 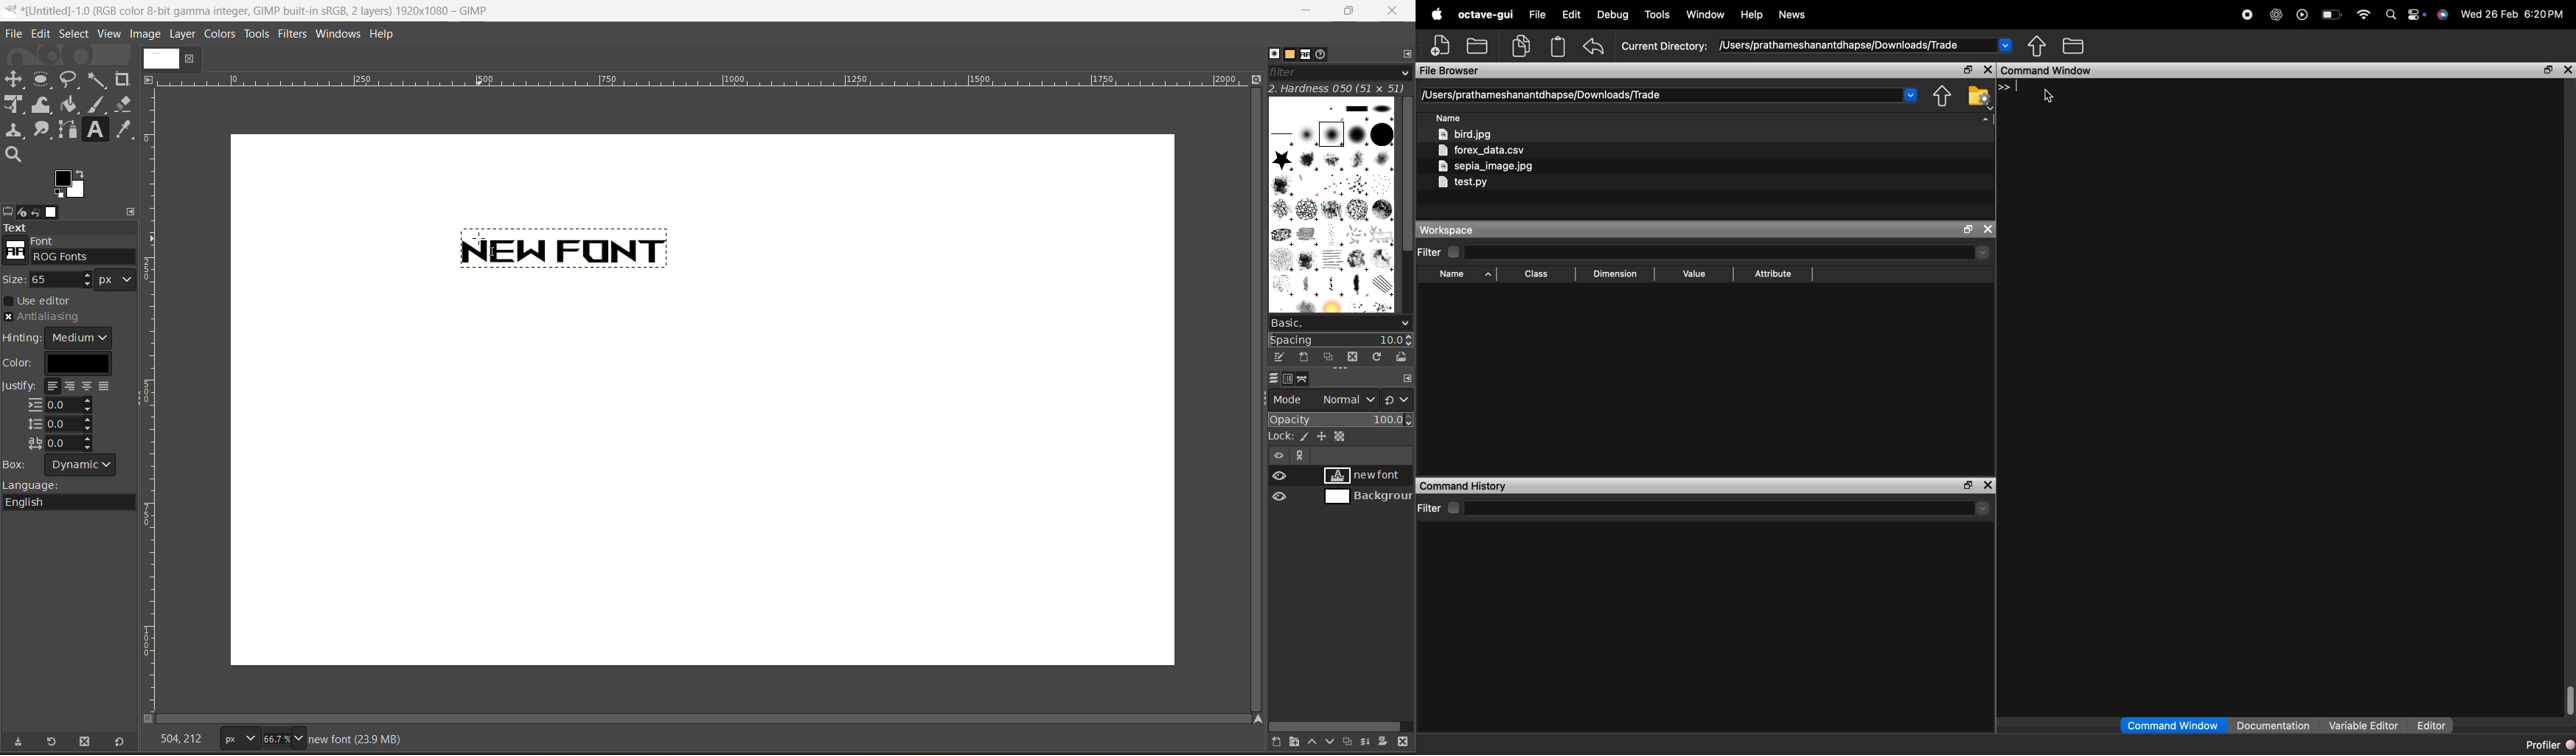 What do you see at coordinates (2047, 96) in the screenshot?
I see `Cursor` at bounding box center [2047, 96].